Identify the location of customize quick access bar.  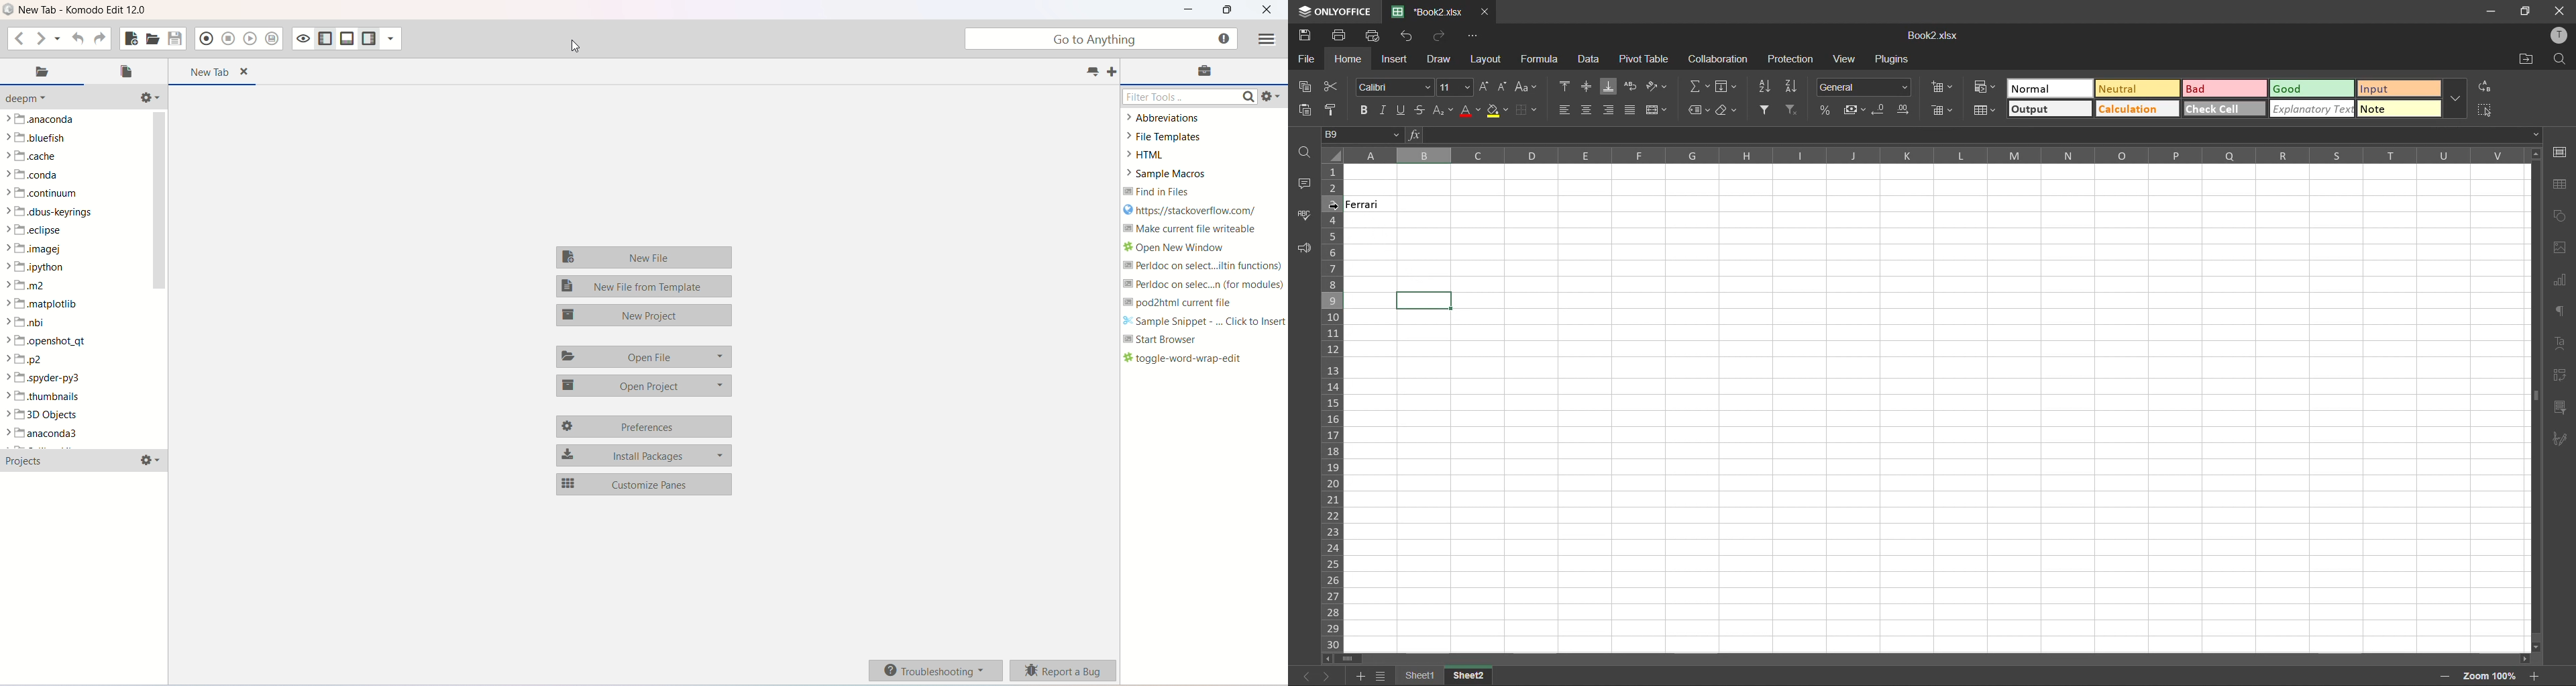
(1472, 36).